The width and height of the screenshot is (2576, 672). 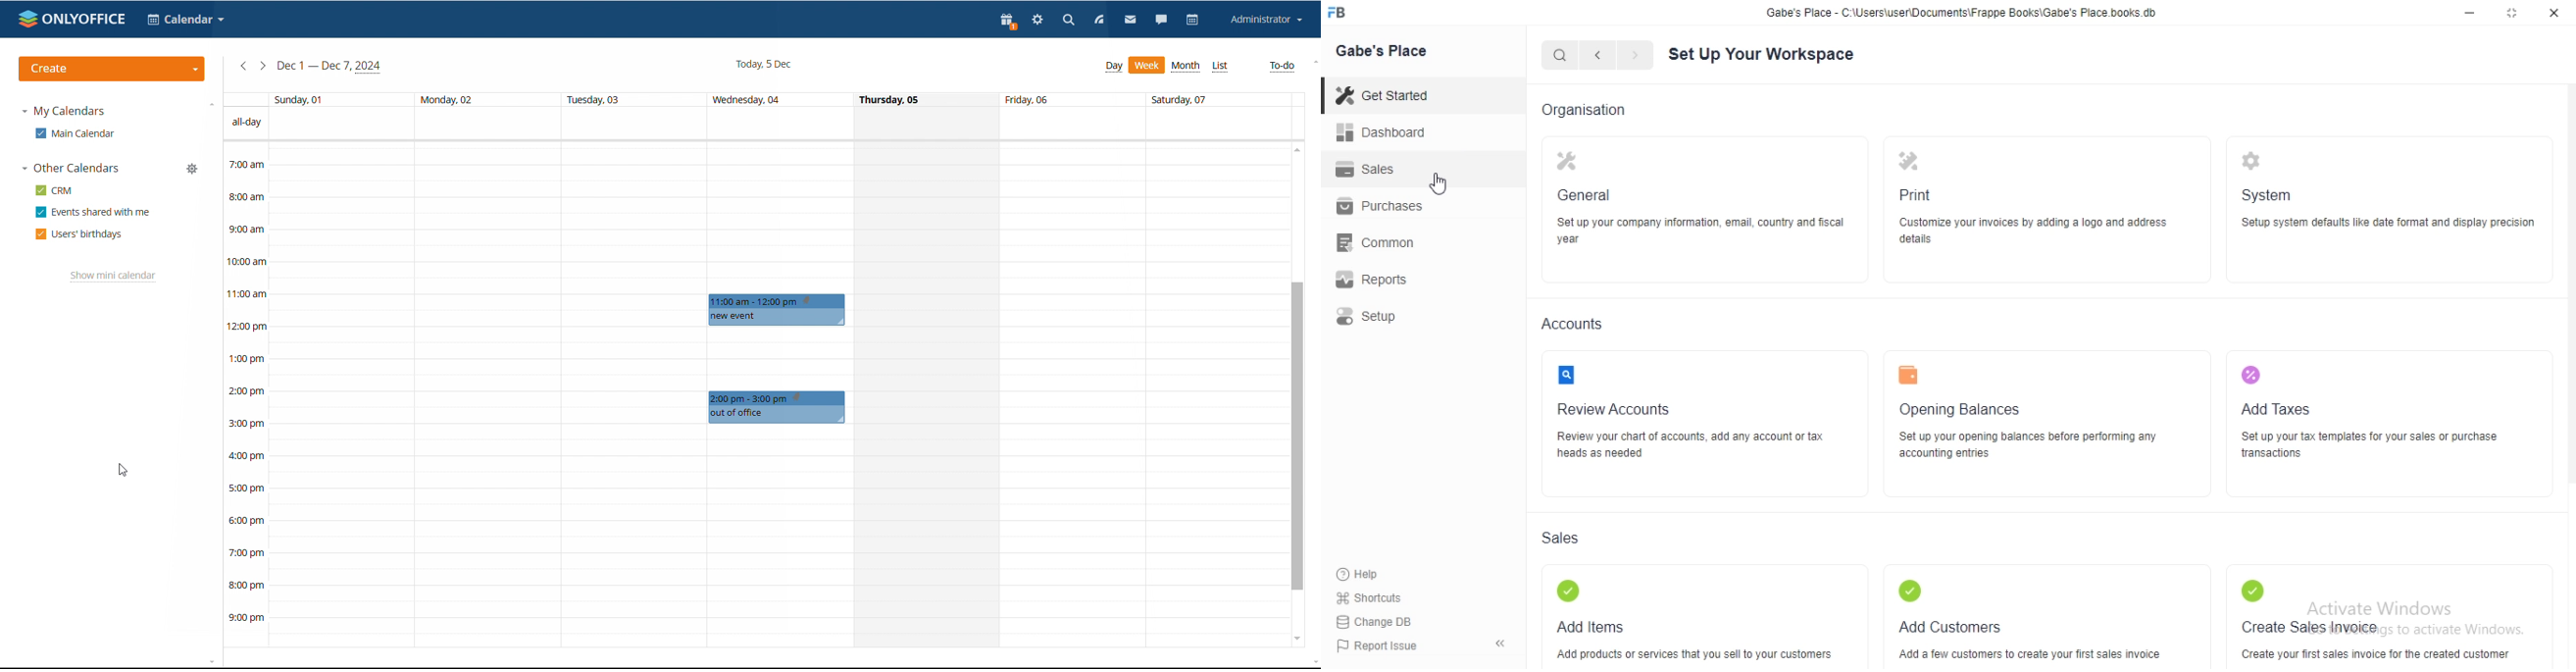 What do you see at coordinates (1067, 21) in the screenshot?
I see `search` at bounding box center [1067, 21].